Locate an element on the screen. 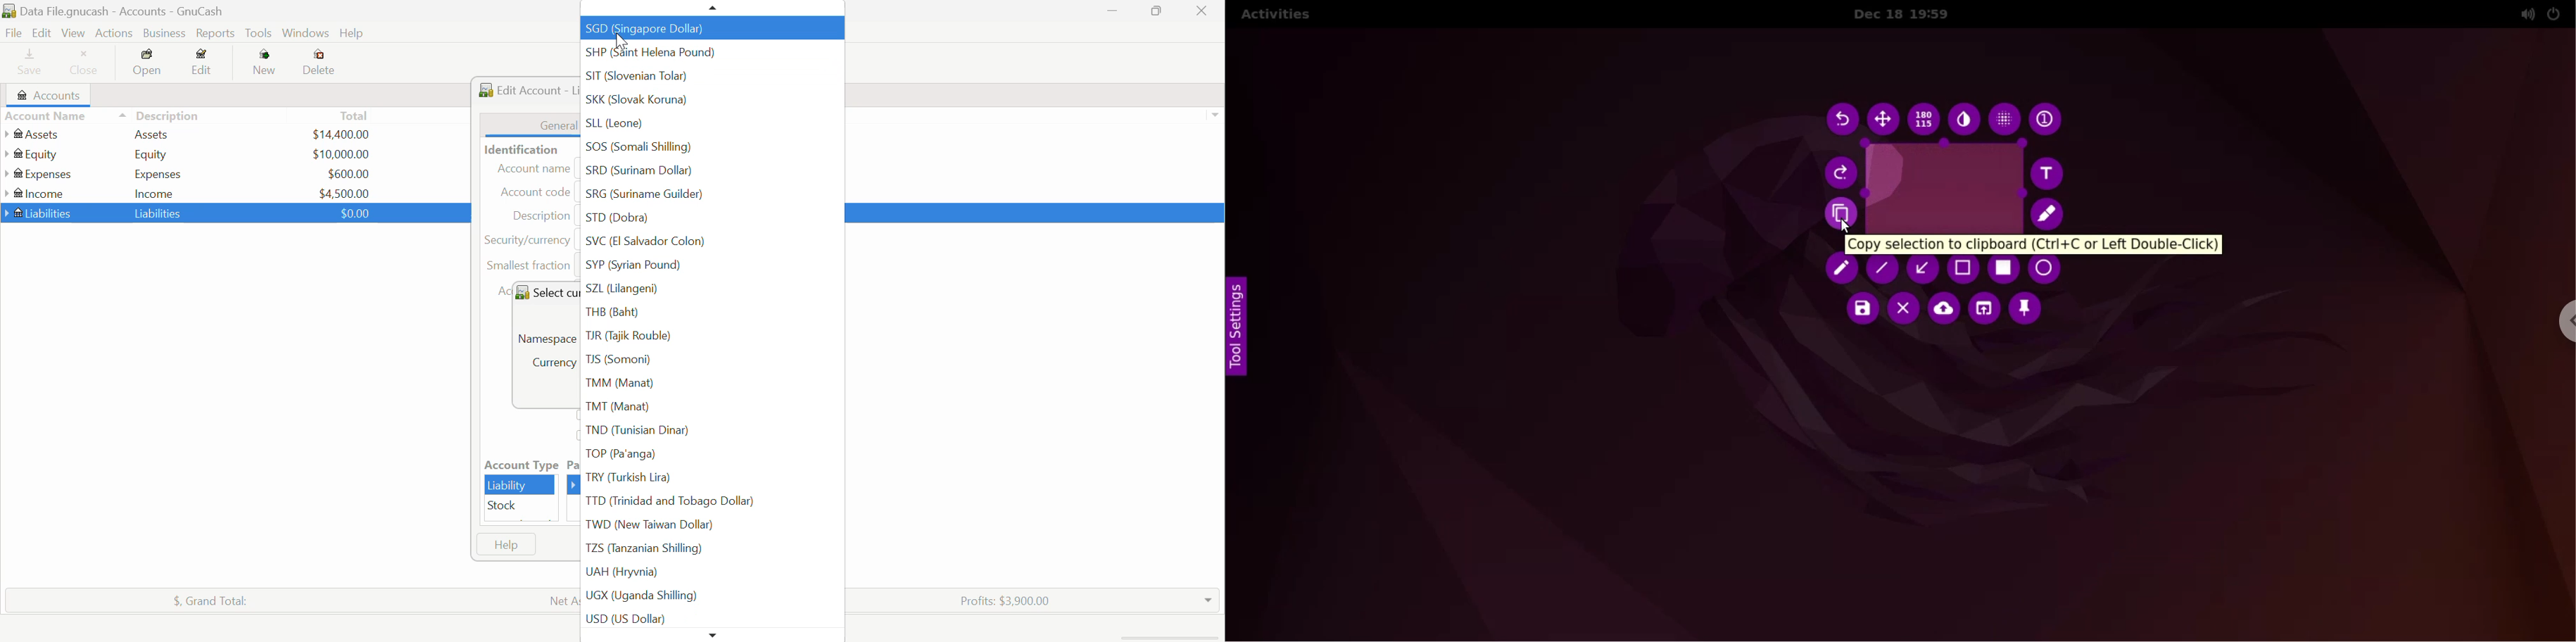 Image resolution: width=2576 pixels, height=644 pixels. UGX is located at coordinates (711, 596).